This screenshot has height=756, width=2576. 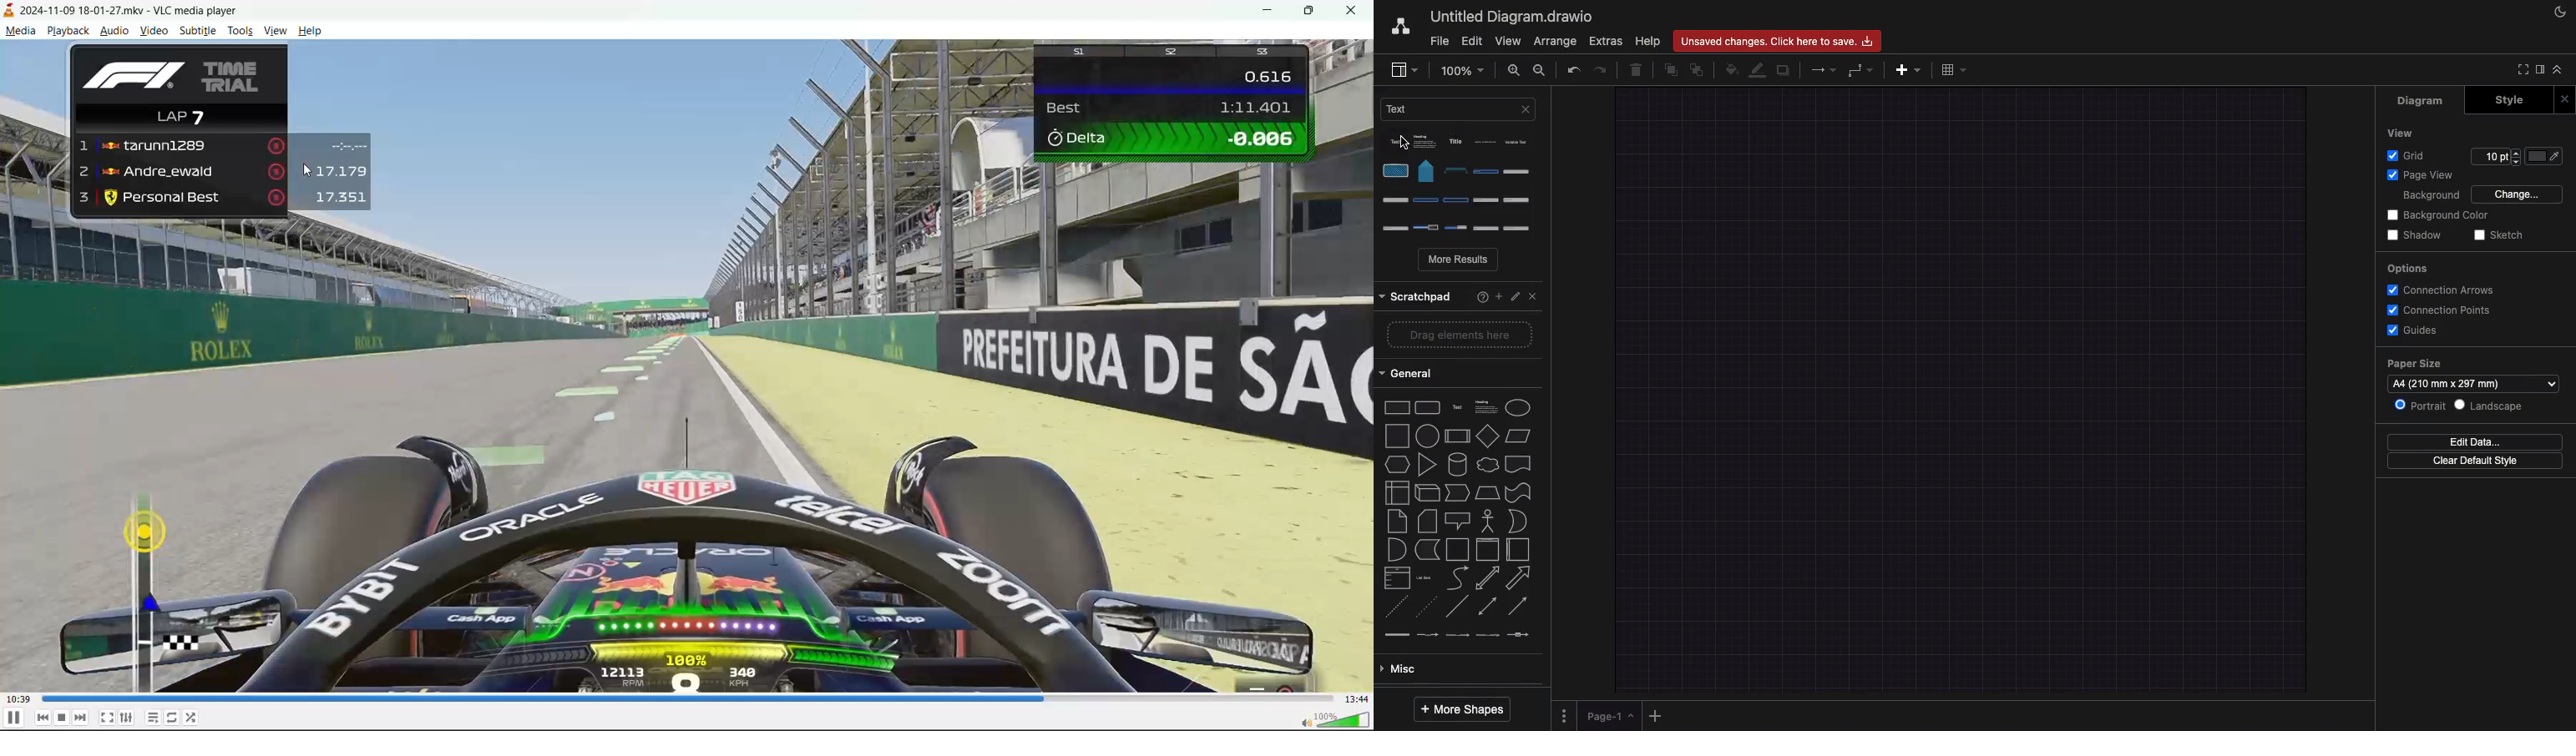 I want to click on volume, so click(x=1334, y=720).